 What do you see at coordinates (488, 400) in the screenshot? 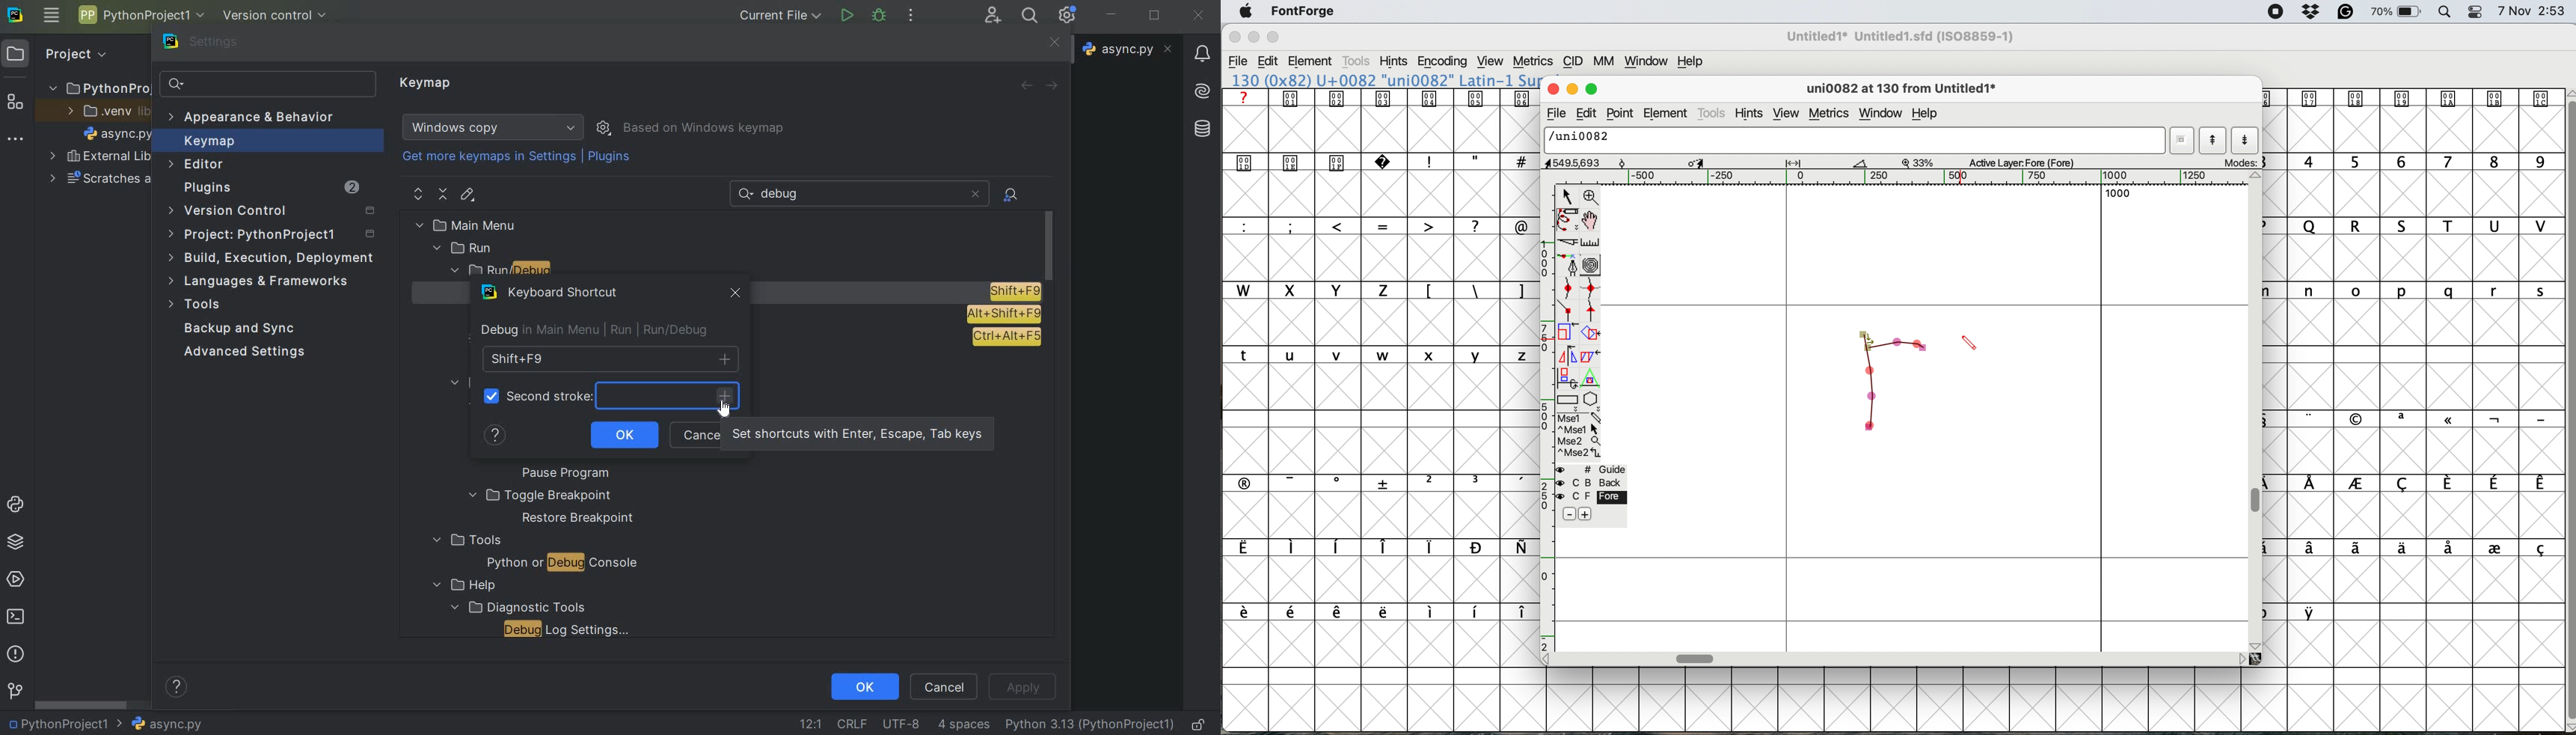
I see `selected` at bounding box center [488, 400].